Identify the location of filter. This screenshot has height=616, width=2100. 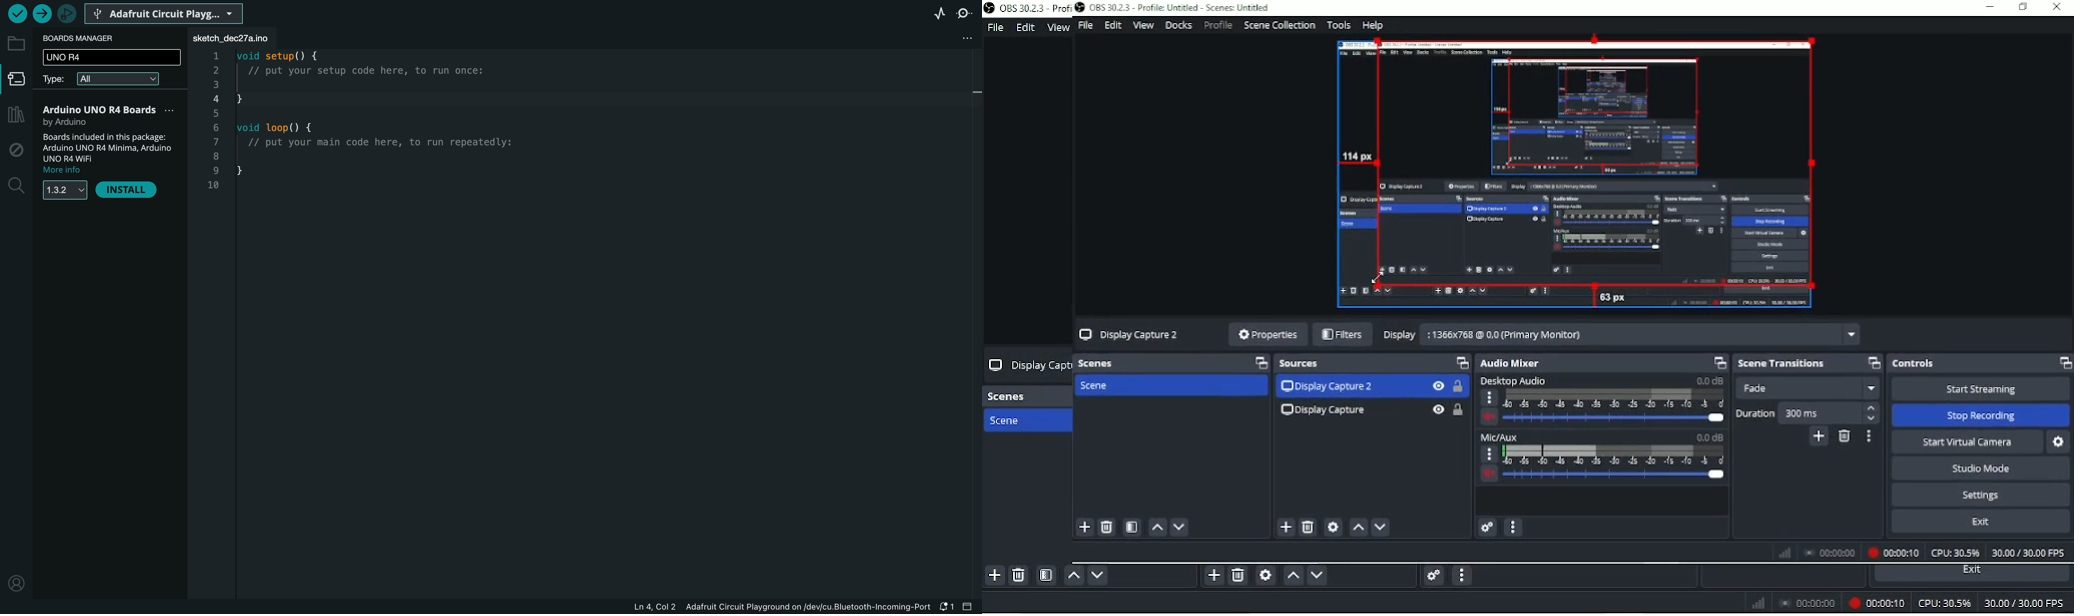
(1135, 529).